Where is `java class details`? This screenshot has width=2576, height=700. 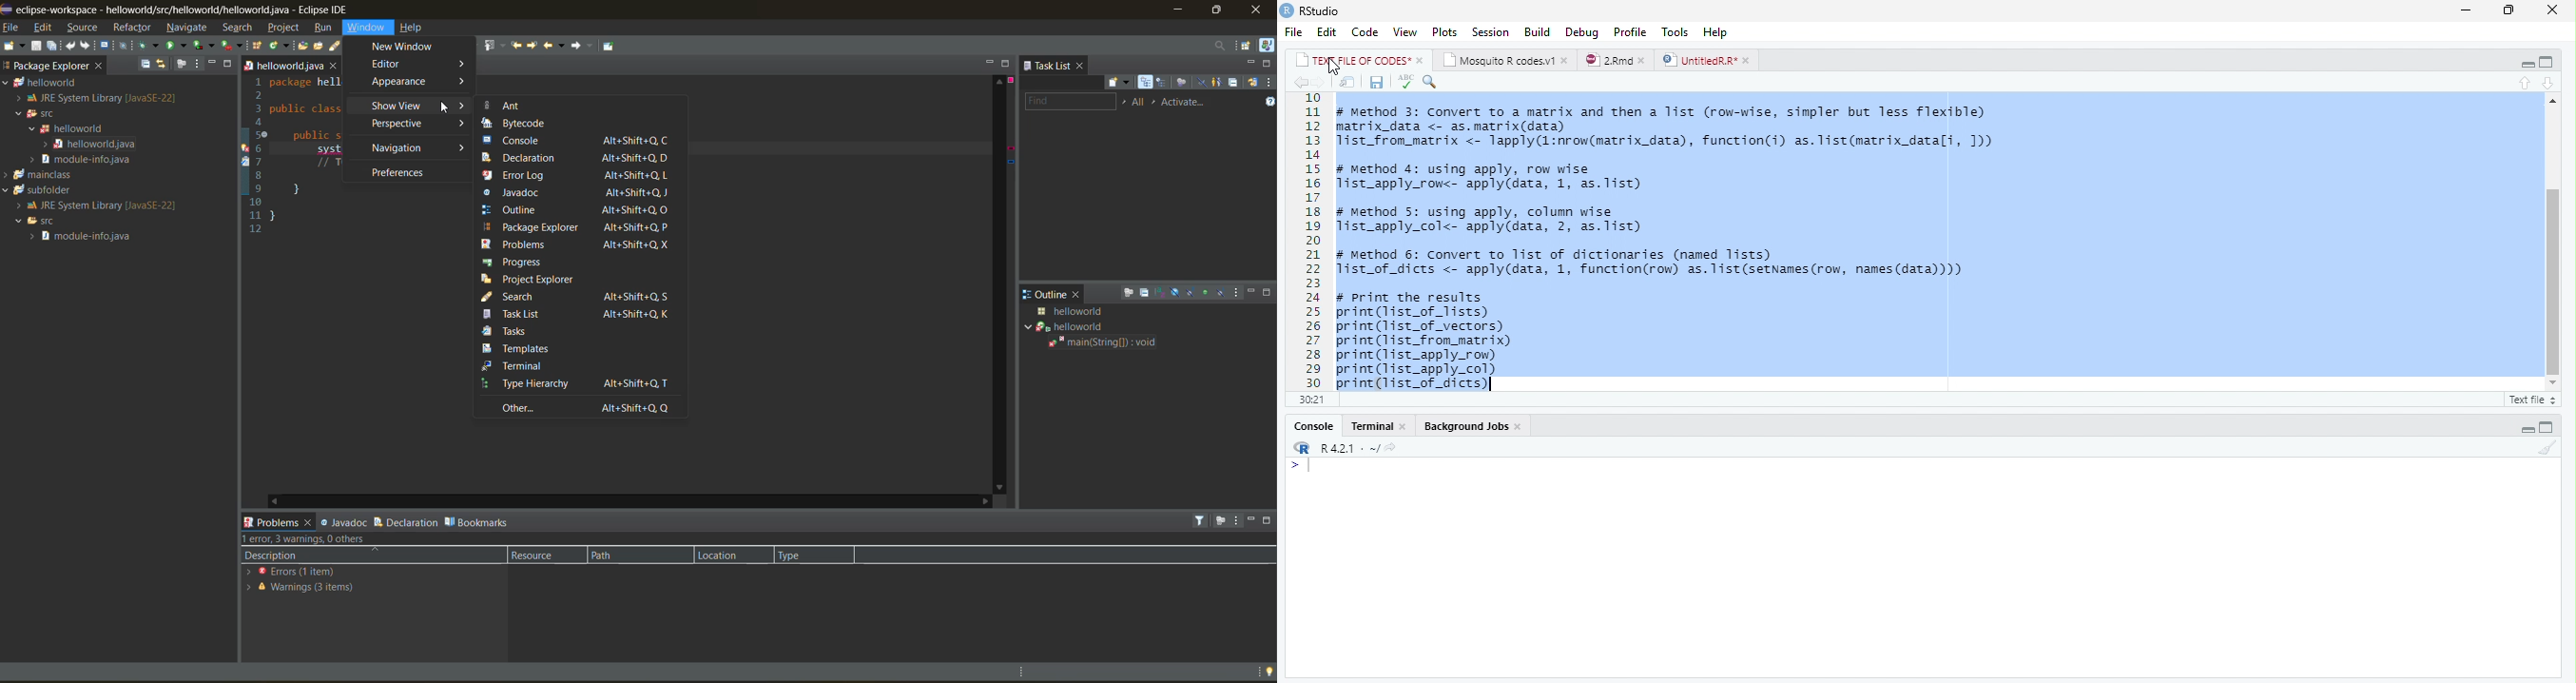 java class details is located at coordinates (1097, 310).